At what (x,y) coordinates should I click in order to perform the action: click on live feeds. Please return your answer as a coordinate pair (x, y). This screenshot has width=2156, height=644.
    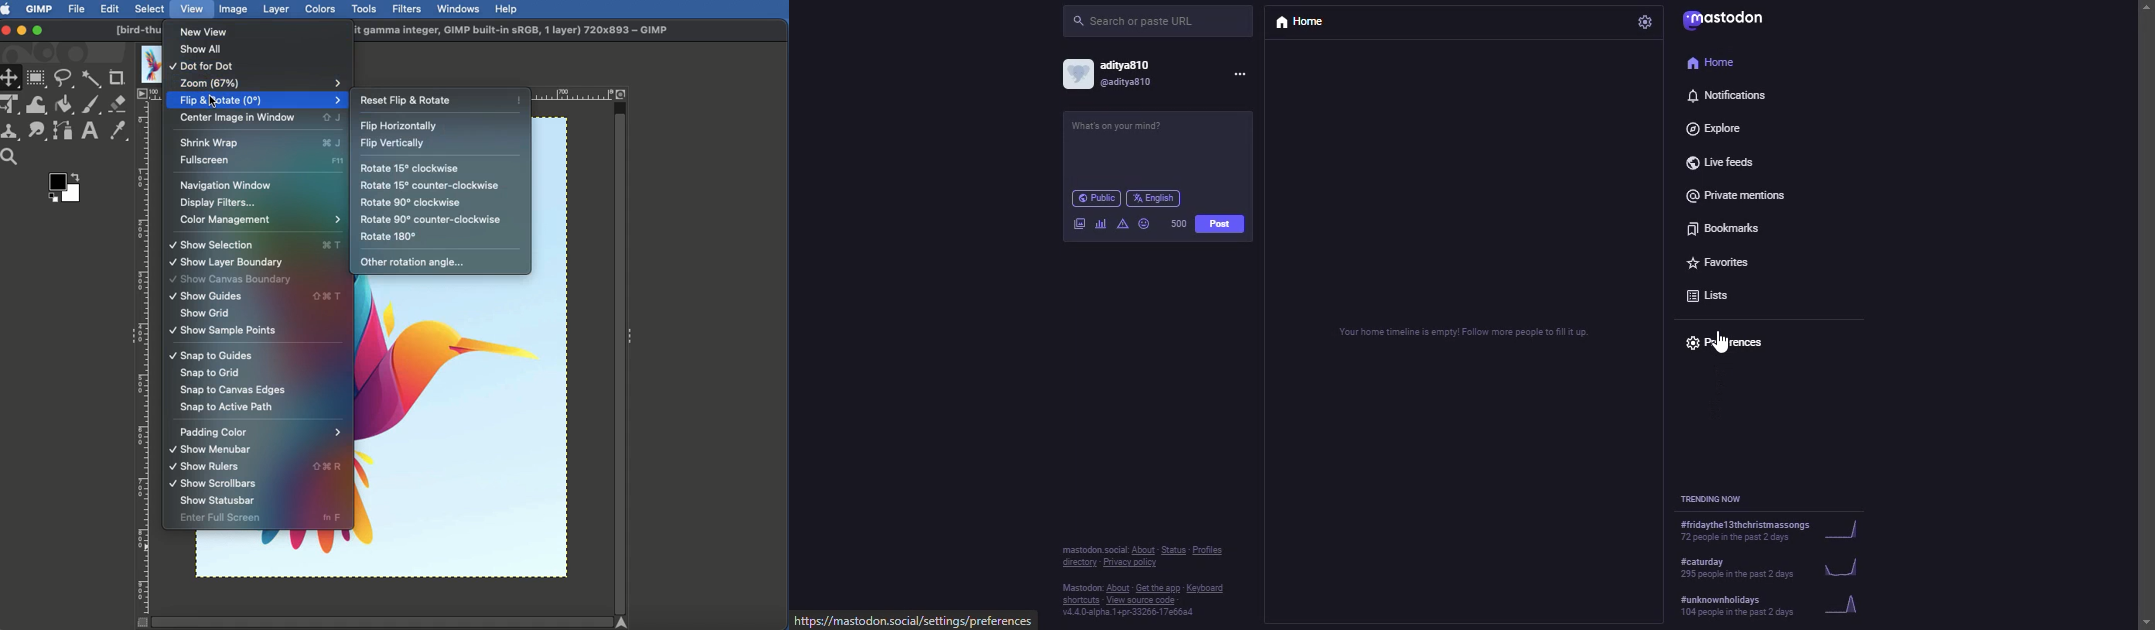
    Looking at the image, I should click on (1722, 162).